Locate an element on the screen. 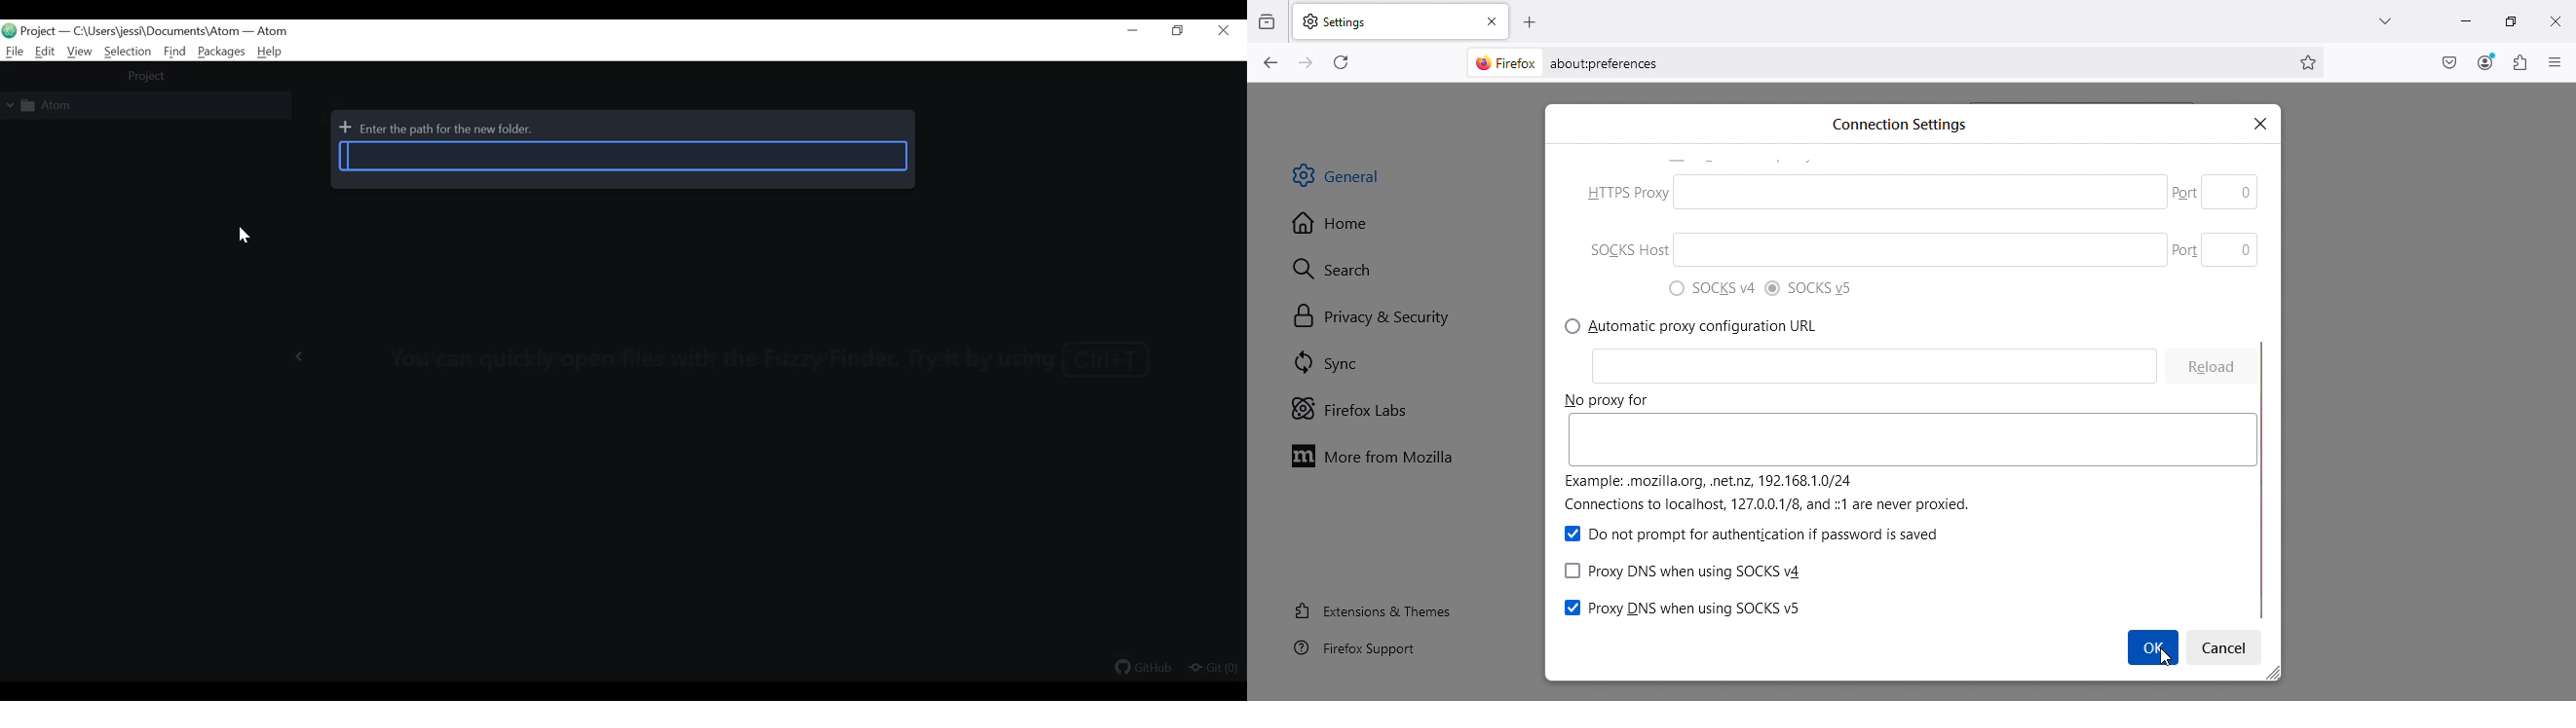  Github is located at coordinates (1144, 669).